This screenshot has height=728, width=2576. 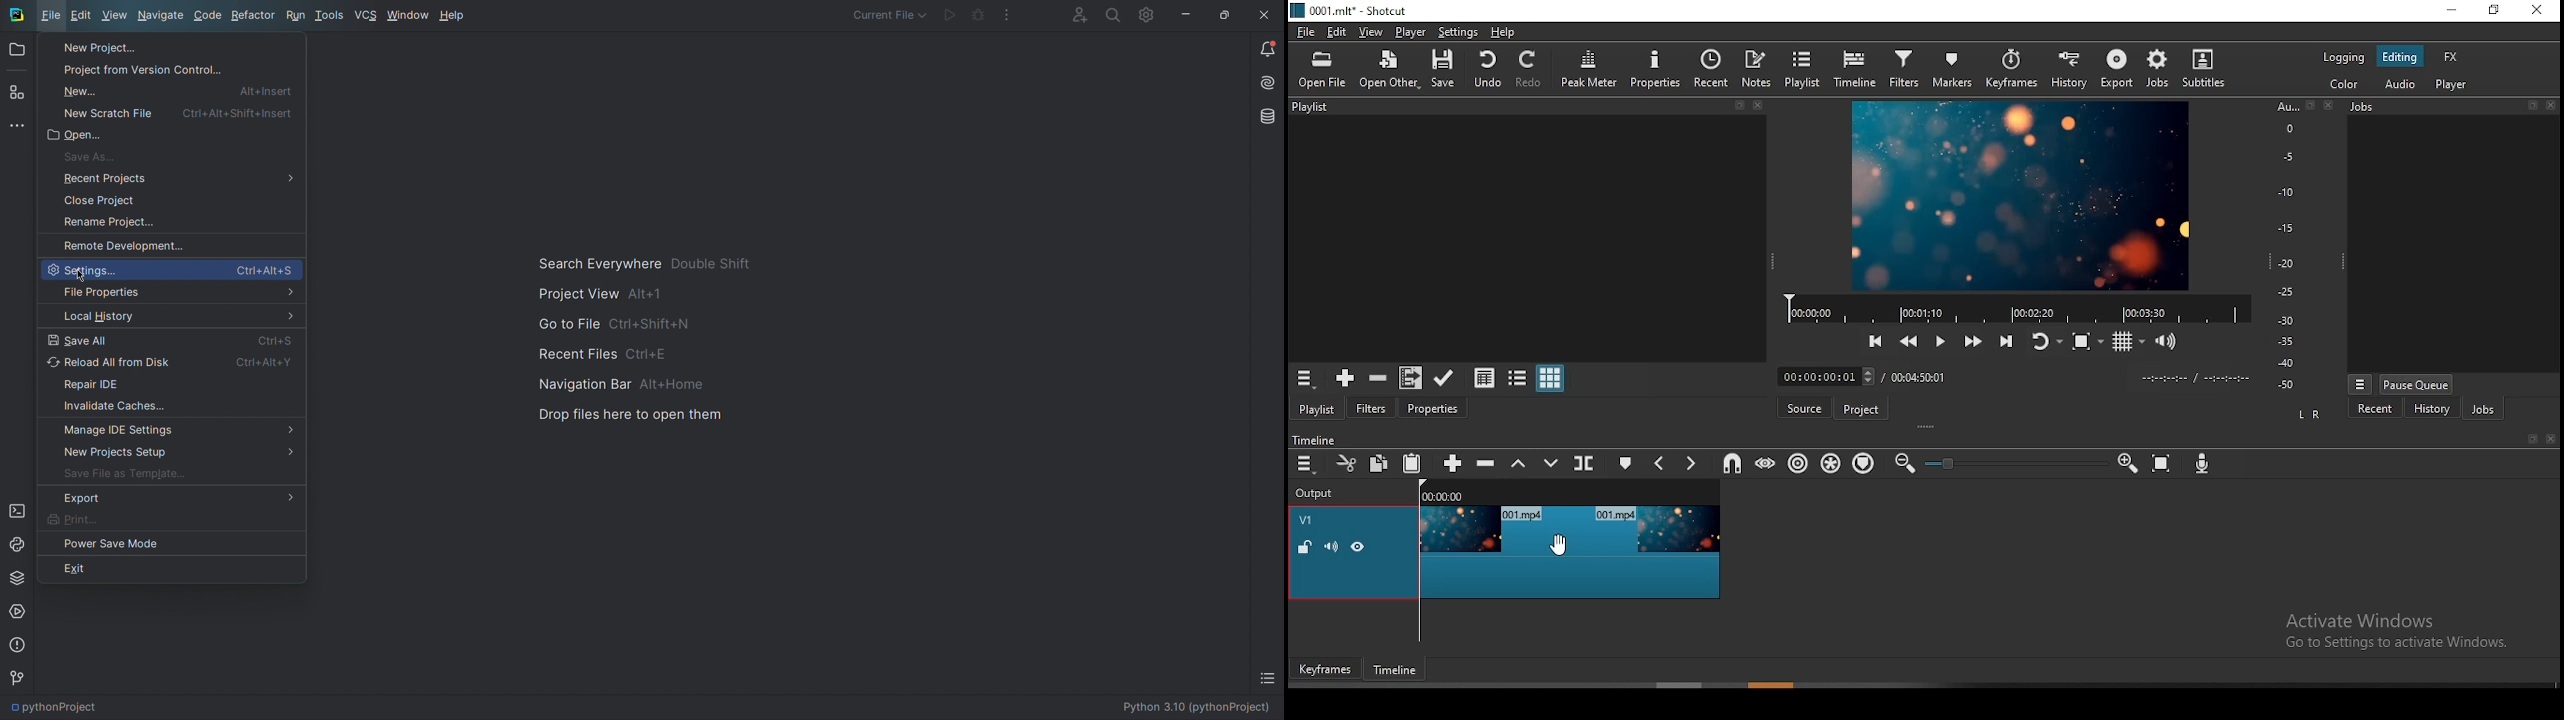 I want to click on next marker, so click(x=1690, y=461).